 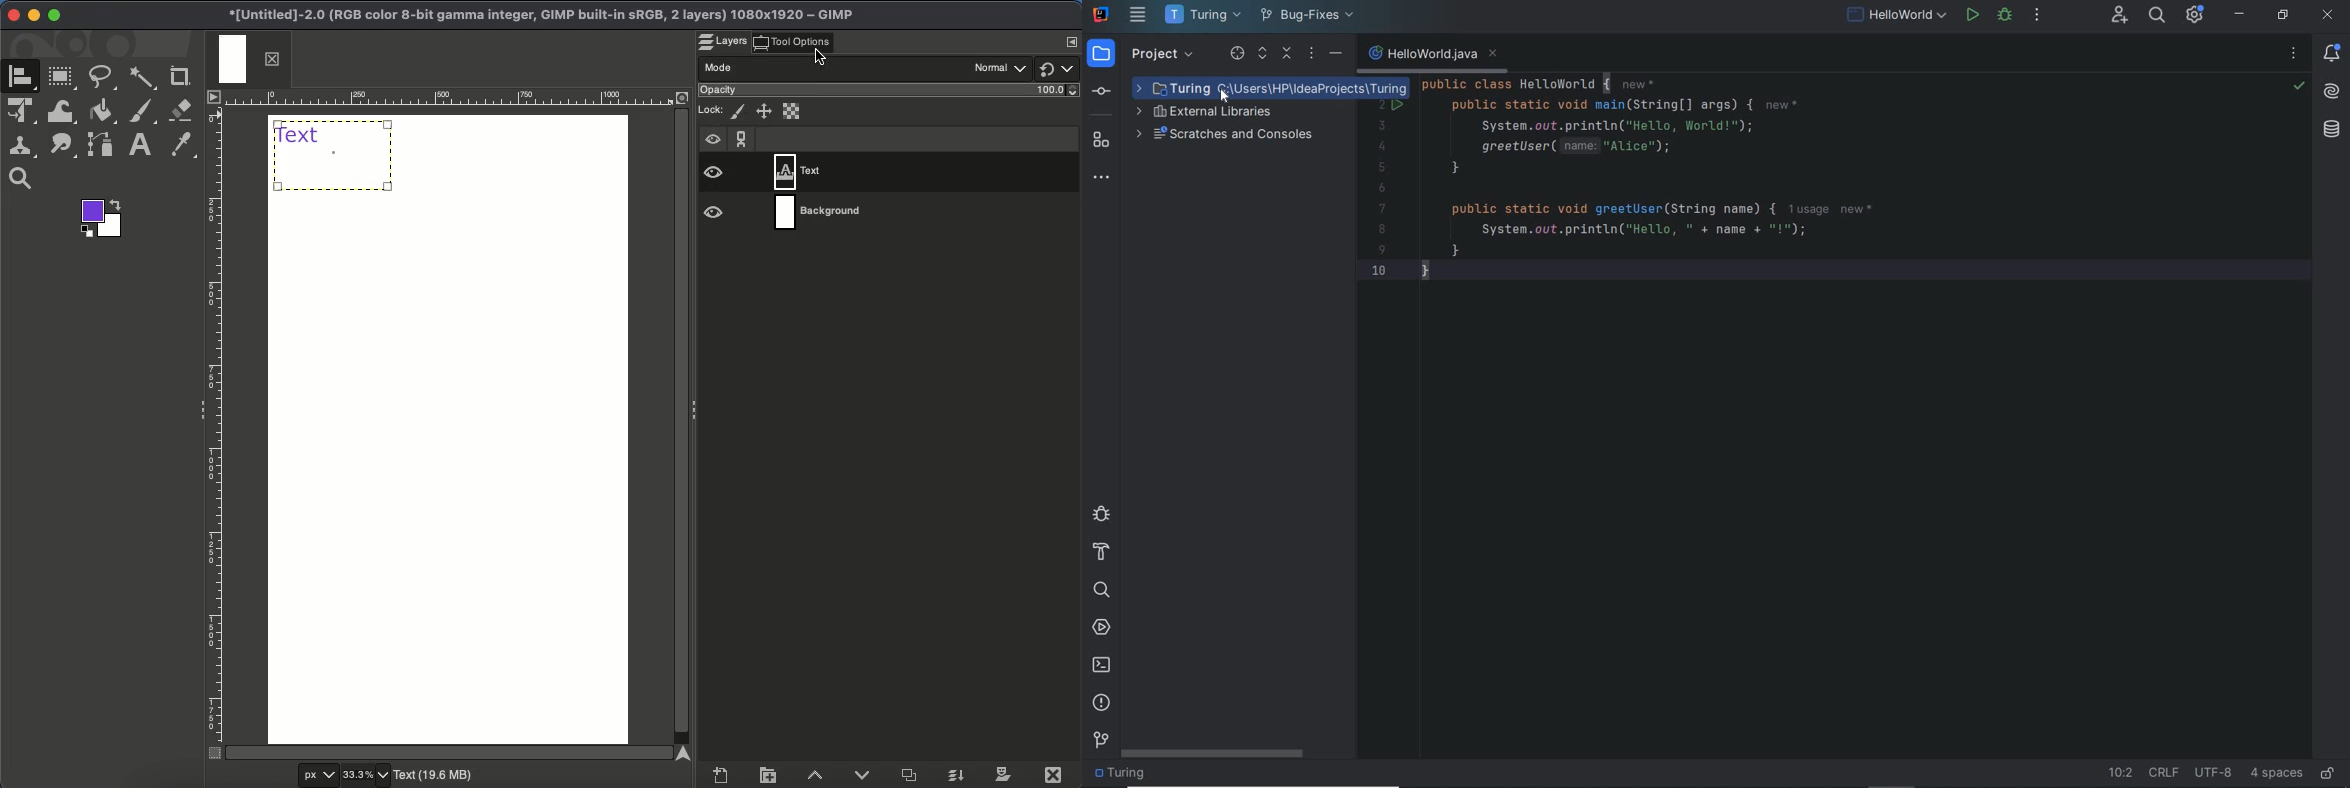 What do you see at coordinates (2333, 54) in the screenshot?
I see `notifications` at bounding box center [2333, 54].